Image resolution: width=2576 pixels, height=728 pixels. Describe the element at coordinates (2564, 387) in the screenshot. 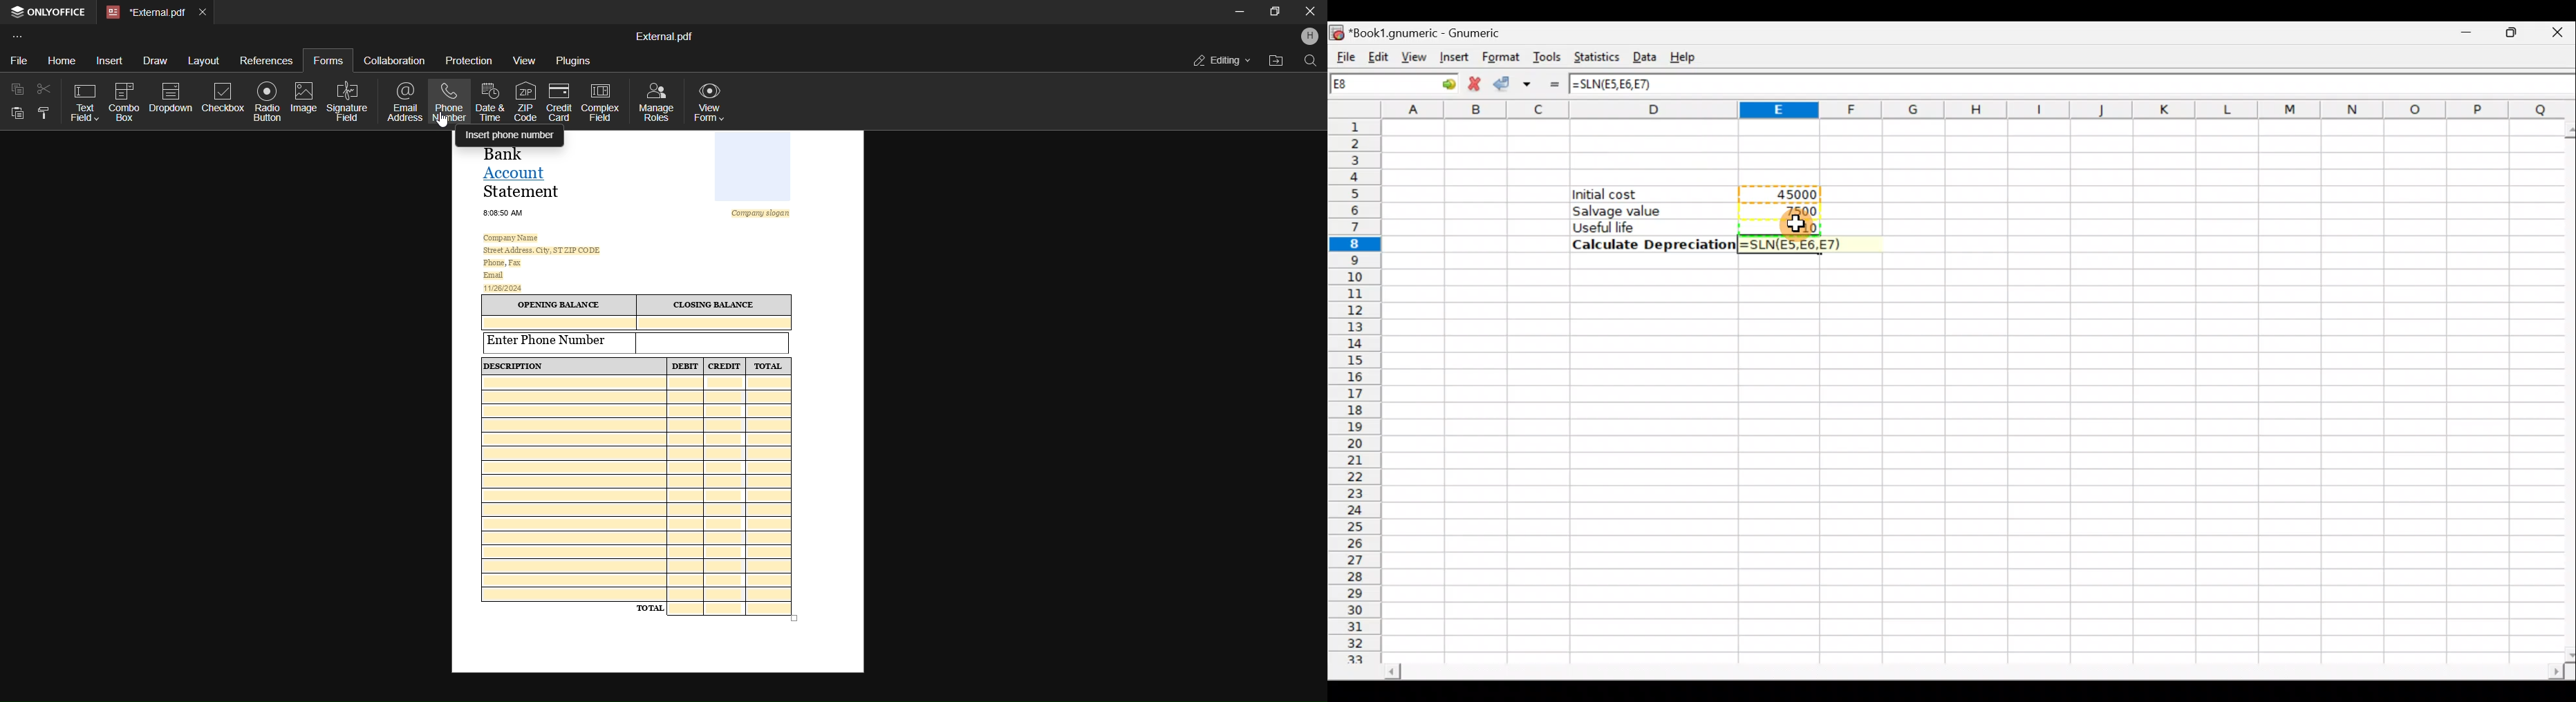

I see `Scroll bar` at that location.